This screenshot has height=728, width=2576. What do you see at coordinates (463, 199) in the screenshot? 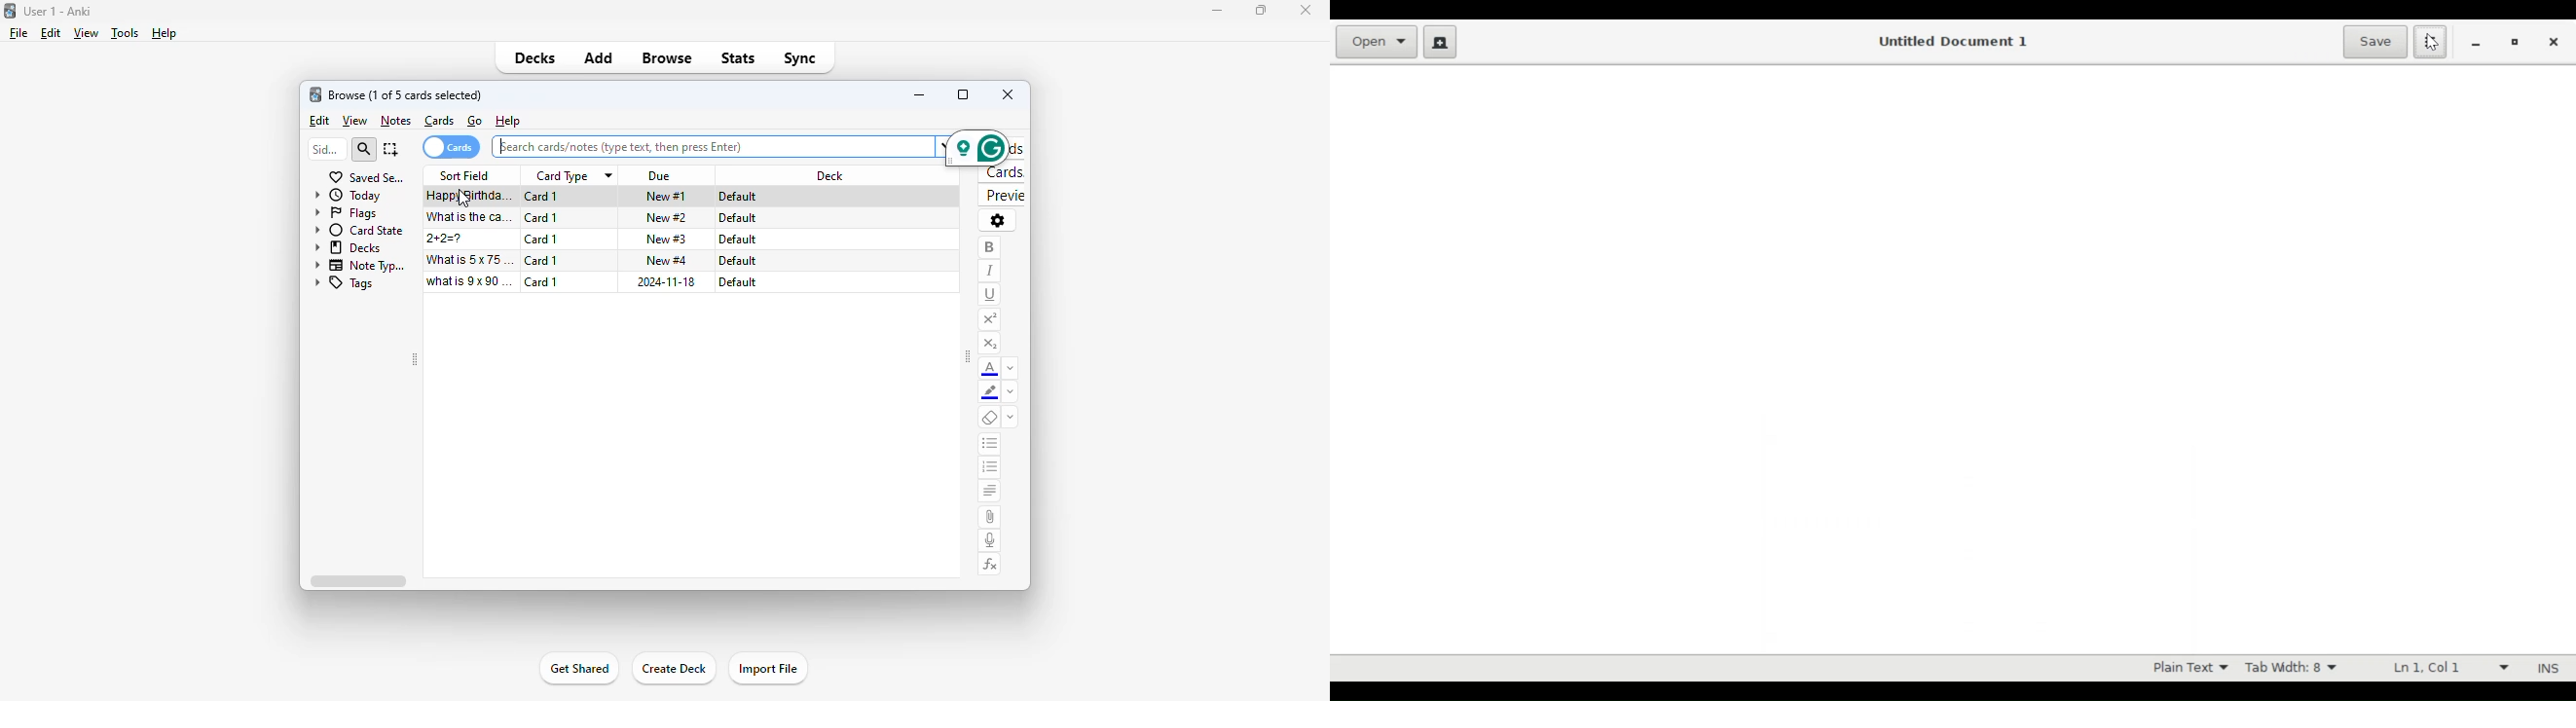
I see `mouse down` at bounding box center [463, 199].